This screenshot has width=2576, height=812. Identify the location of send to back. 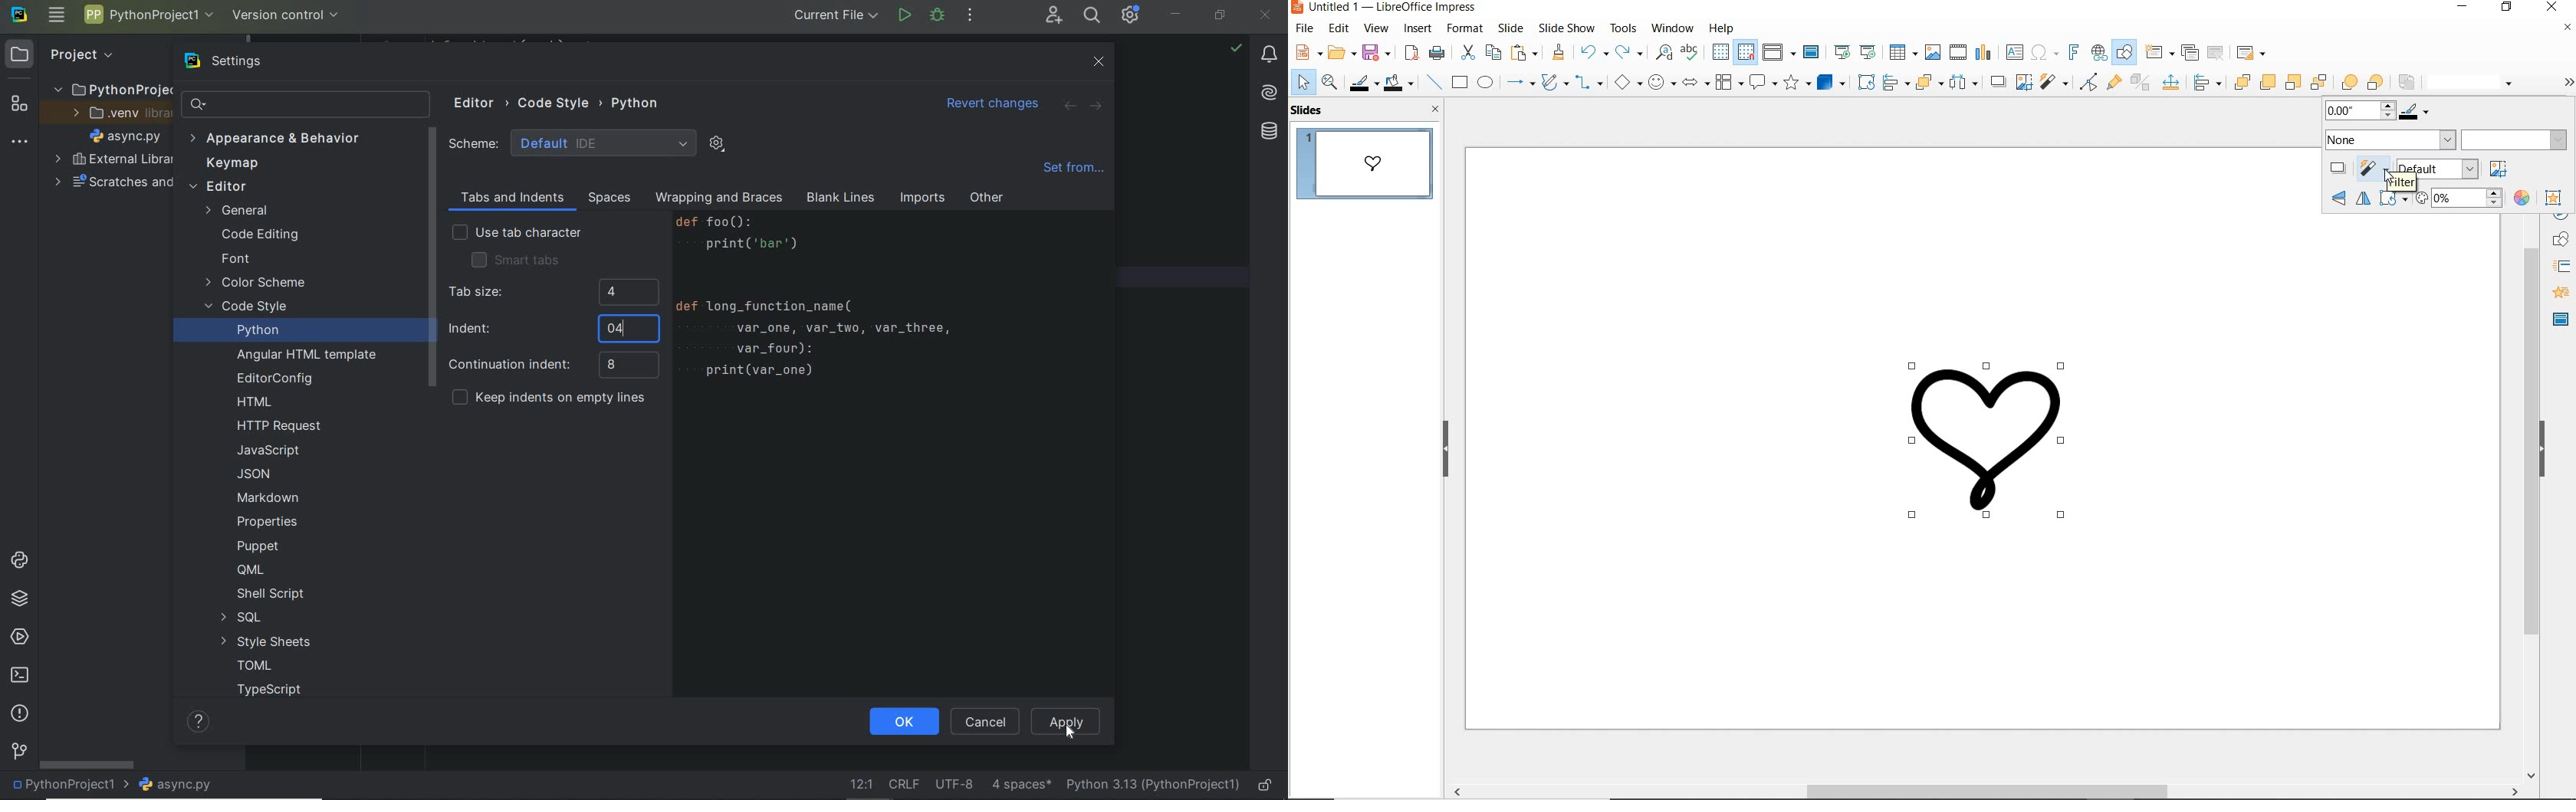
(2318, 84).